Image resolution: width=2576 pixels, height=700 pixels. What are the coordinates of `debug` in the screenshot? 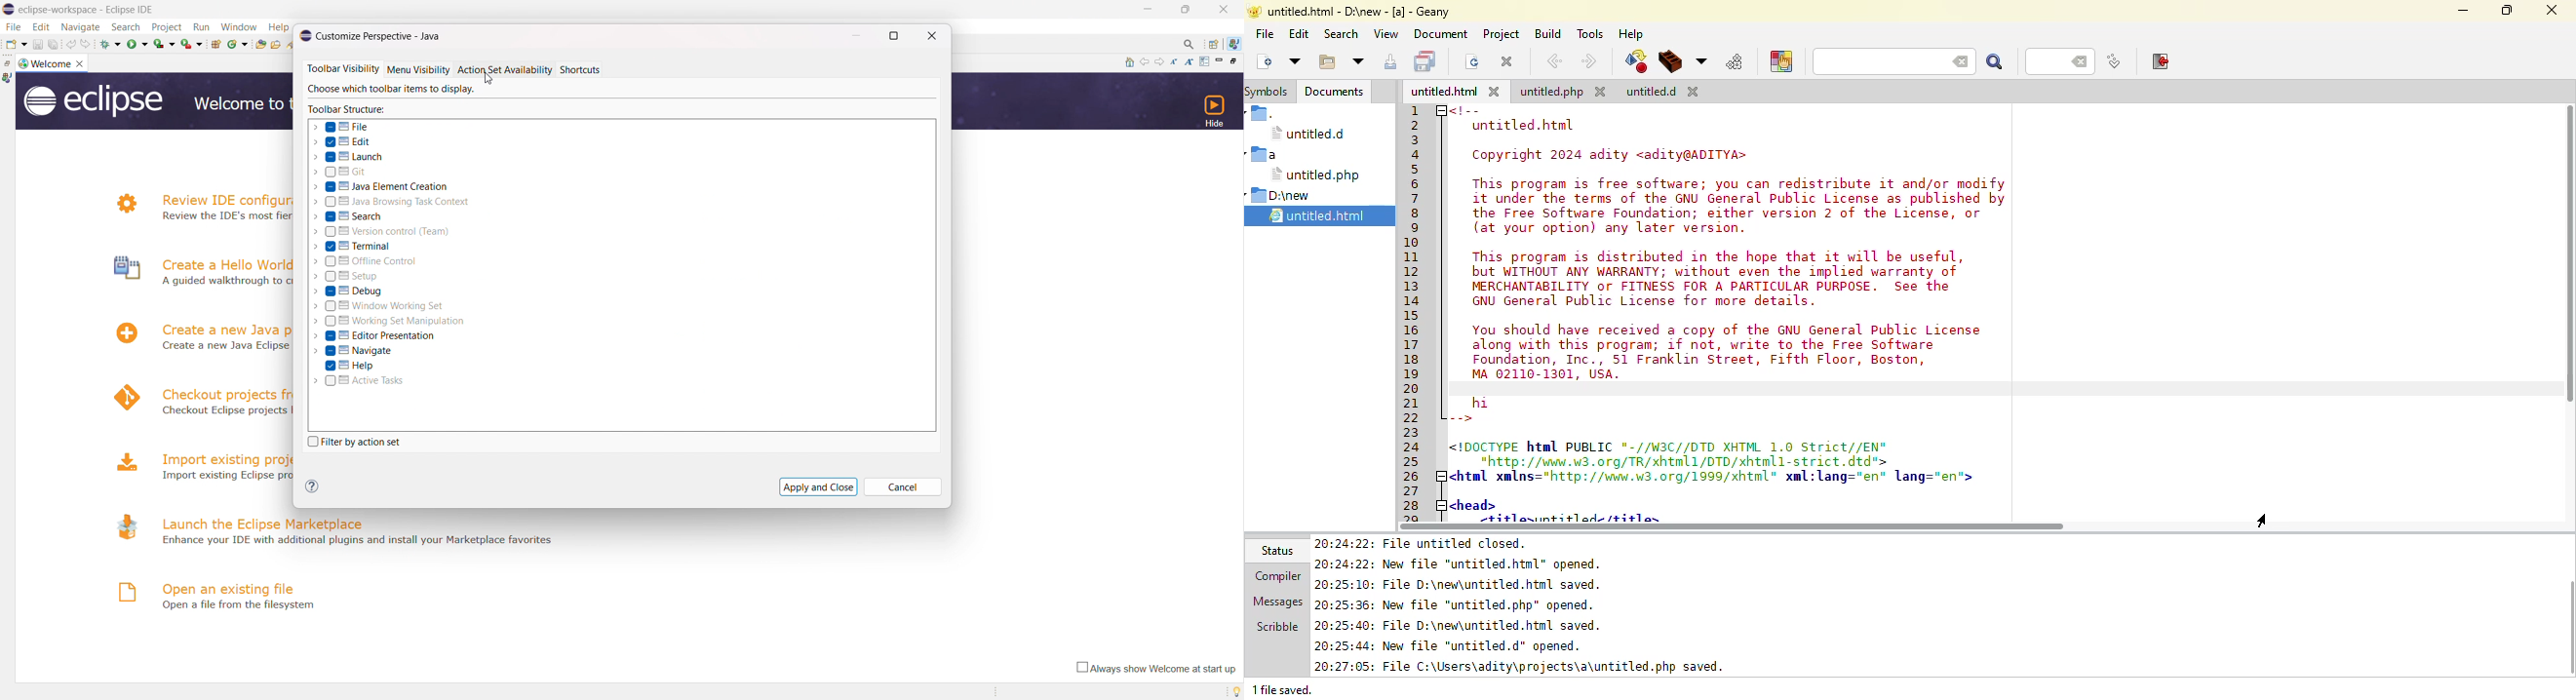 It's located at (110, 44).